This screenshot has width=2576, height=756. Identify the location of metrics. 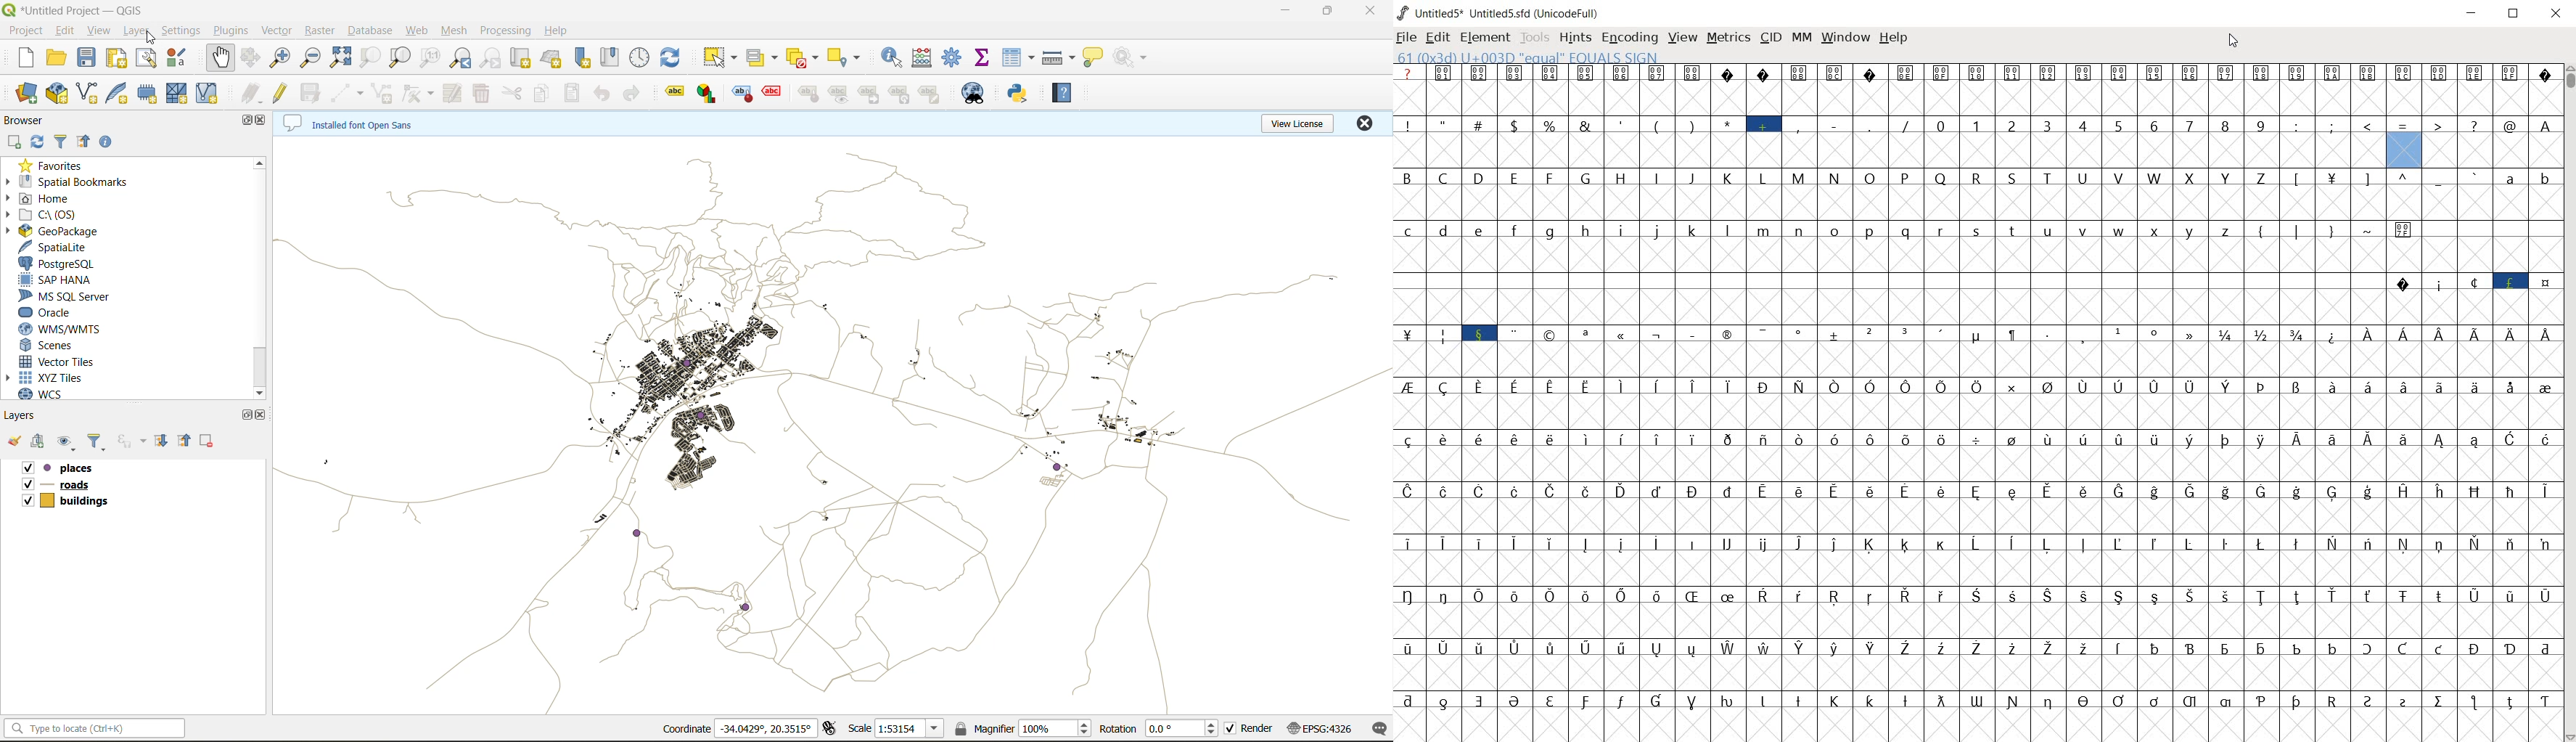
(1728, 38).